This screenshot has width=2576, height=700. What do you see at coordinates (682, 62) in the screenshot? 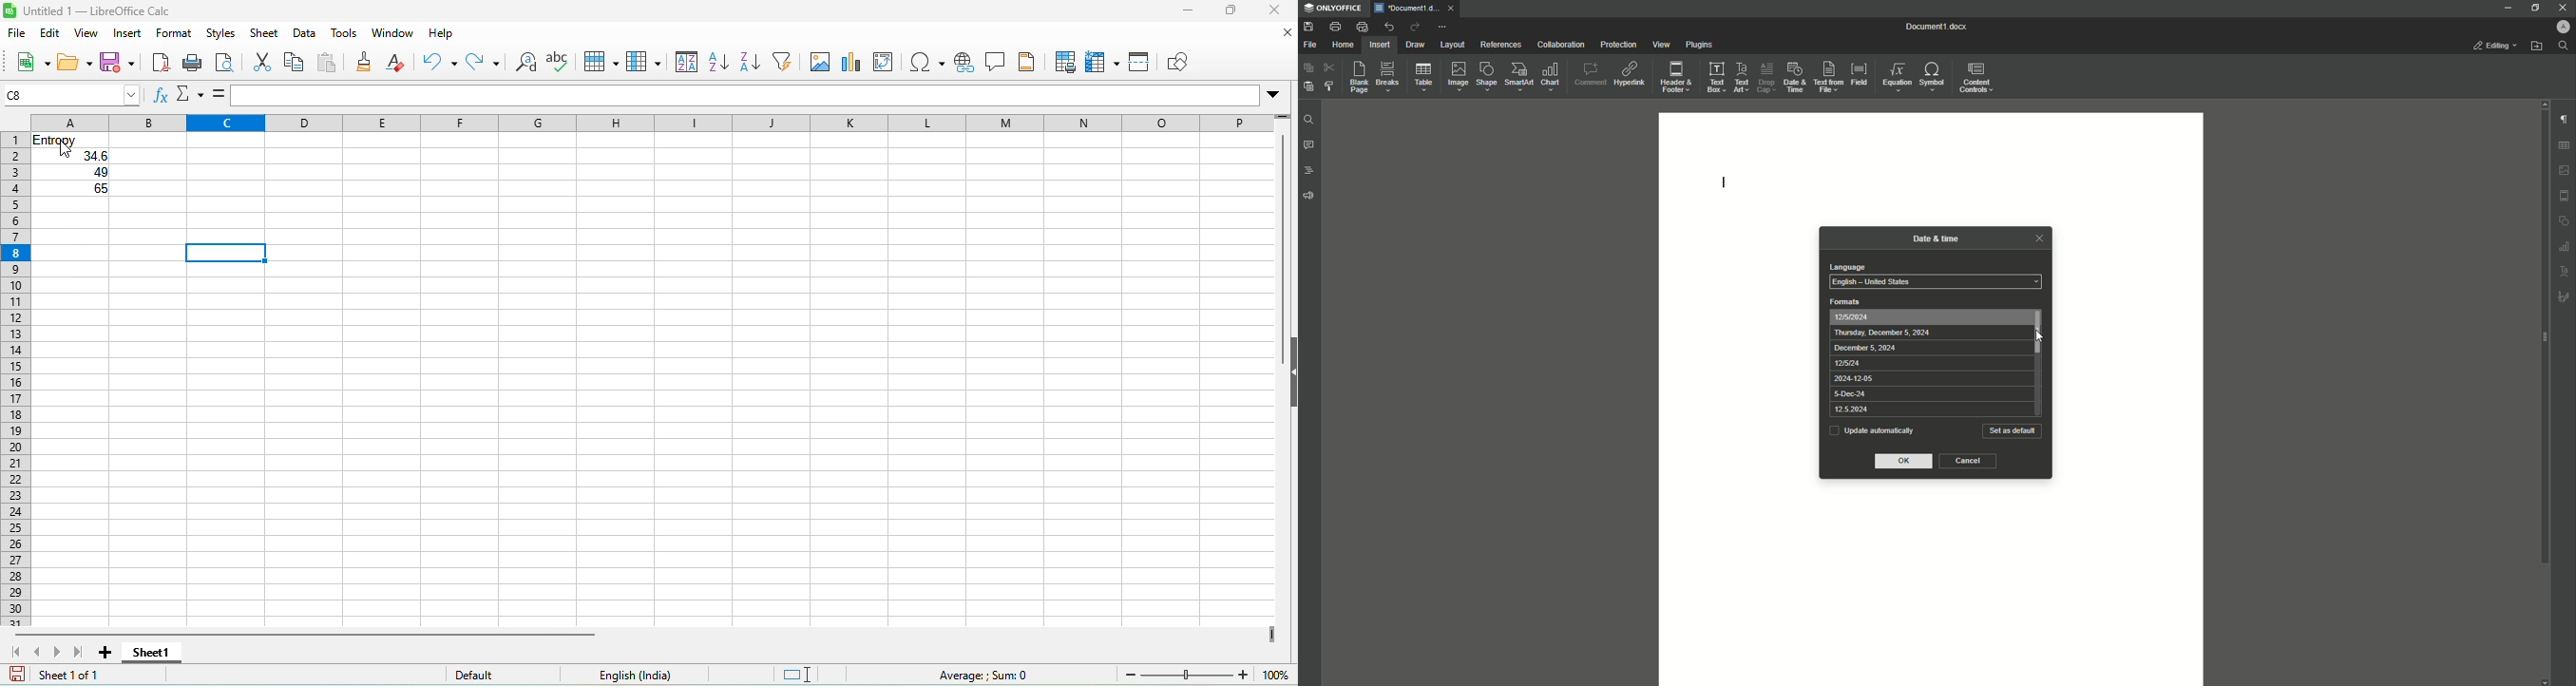
I see `sort` at bounding box center [682, 62].